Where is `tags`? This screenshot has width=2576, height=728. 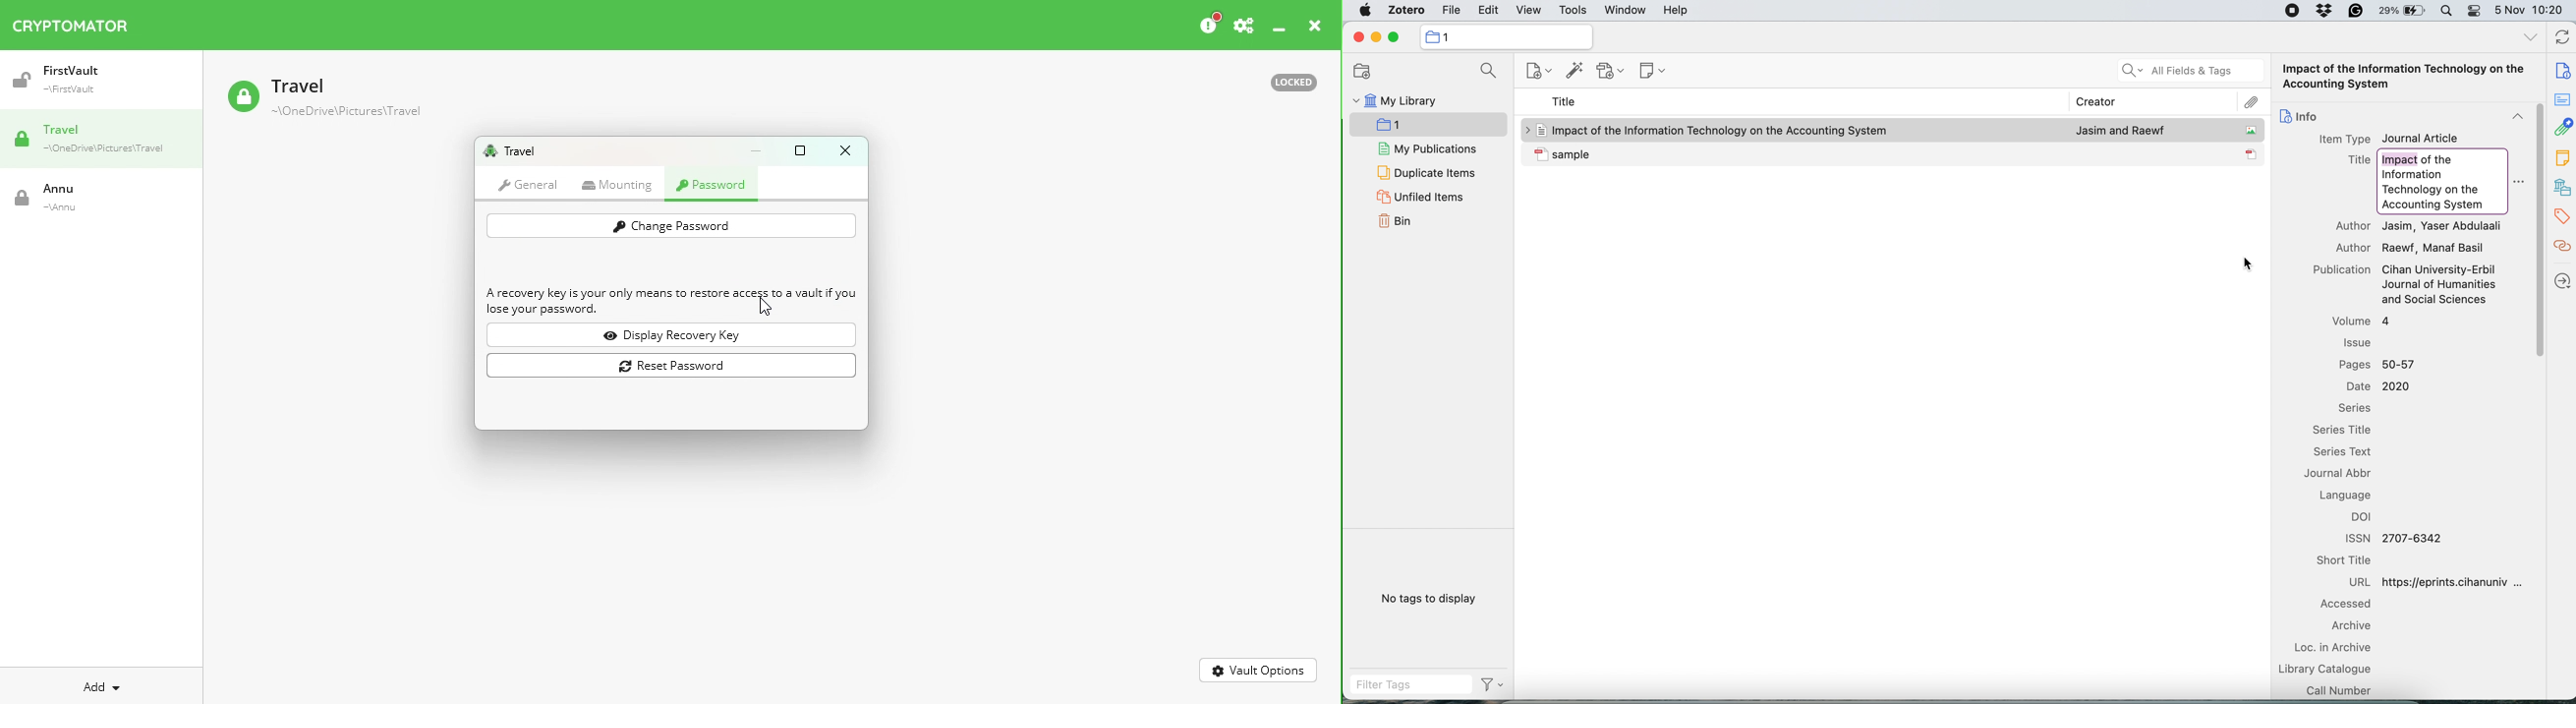
tags is located at coordinates (2562, 218).